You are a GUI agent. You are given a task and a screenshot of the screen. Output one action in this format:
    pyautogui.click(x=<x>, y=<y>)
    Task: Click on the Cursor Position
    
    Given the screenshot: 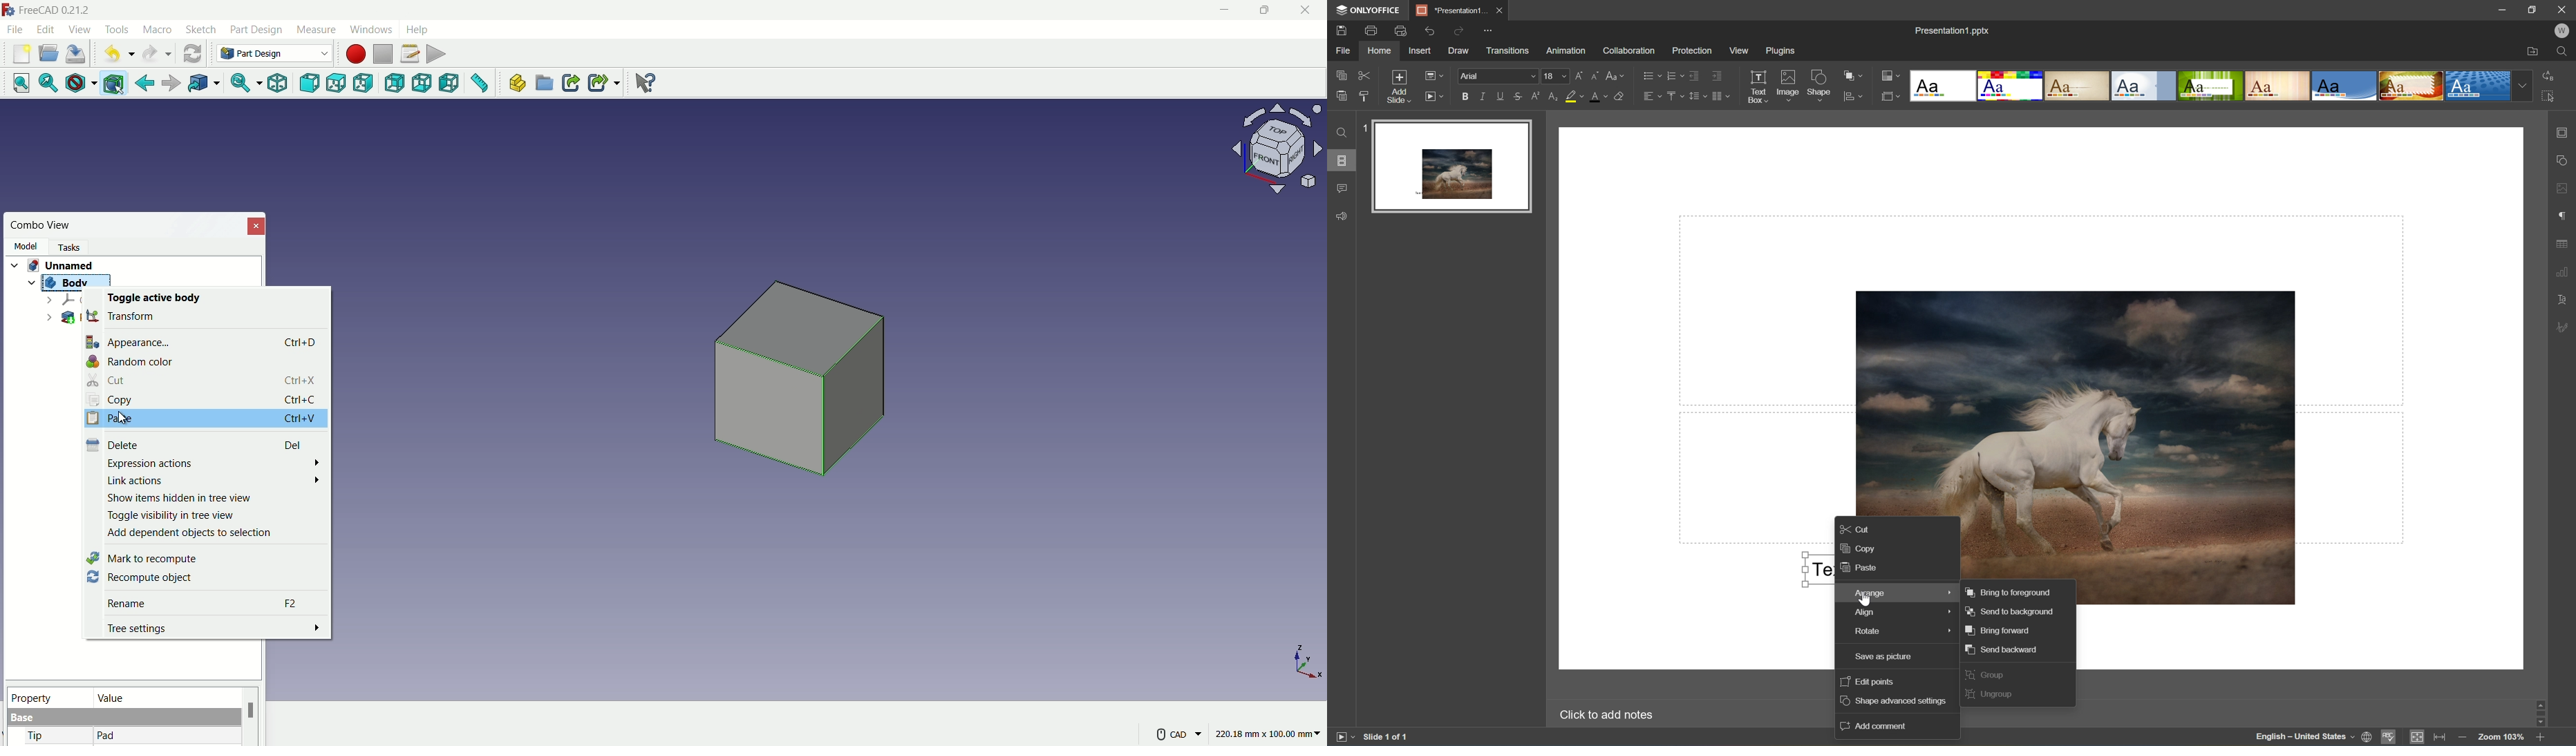 What is the action you would take?
    pyautogui.click(x=1864, y=600)
    